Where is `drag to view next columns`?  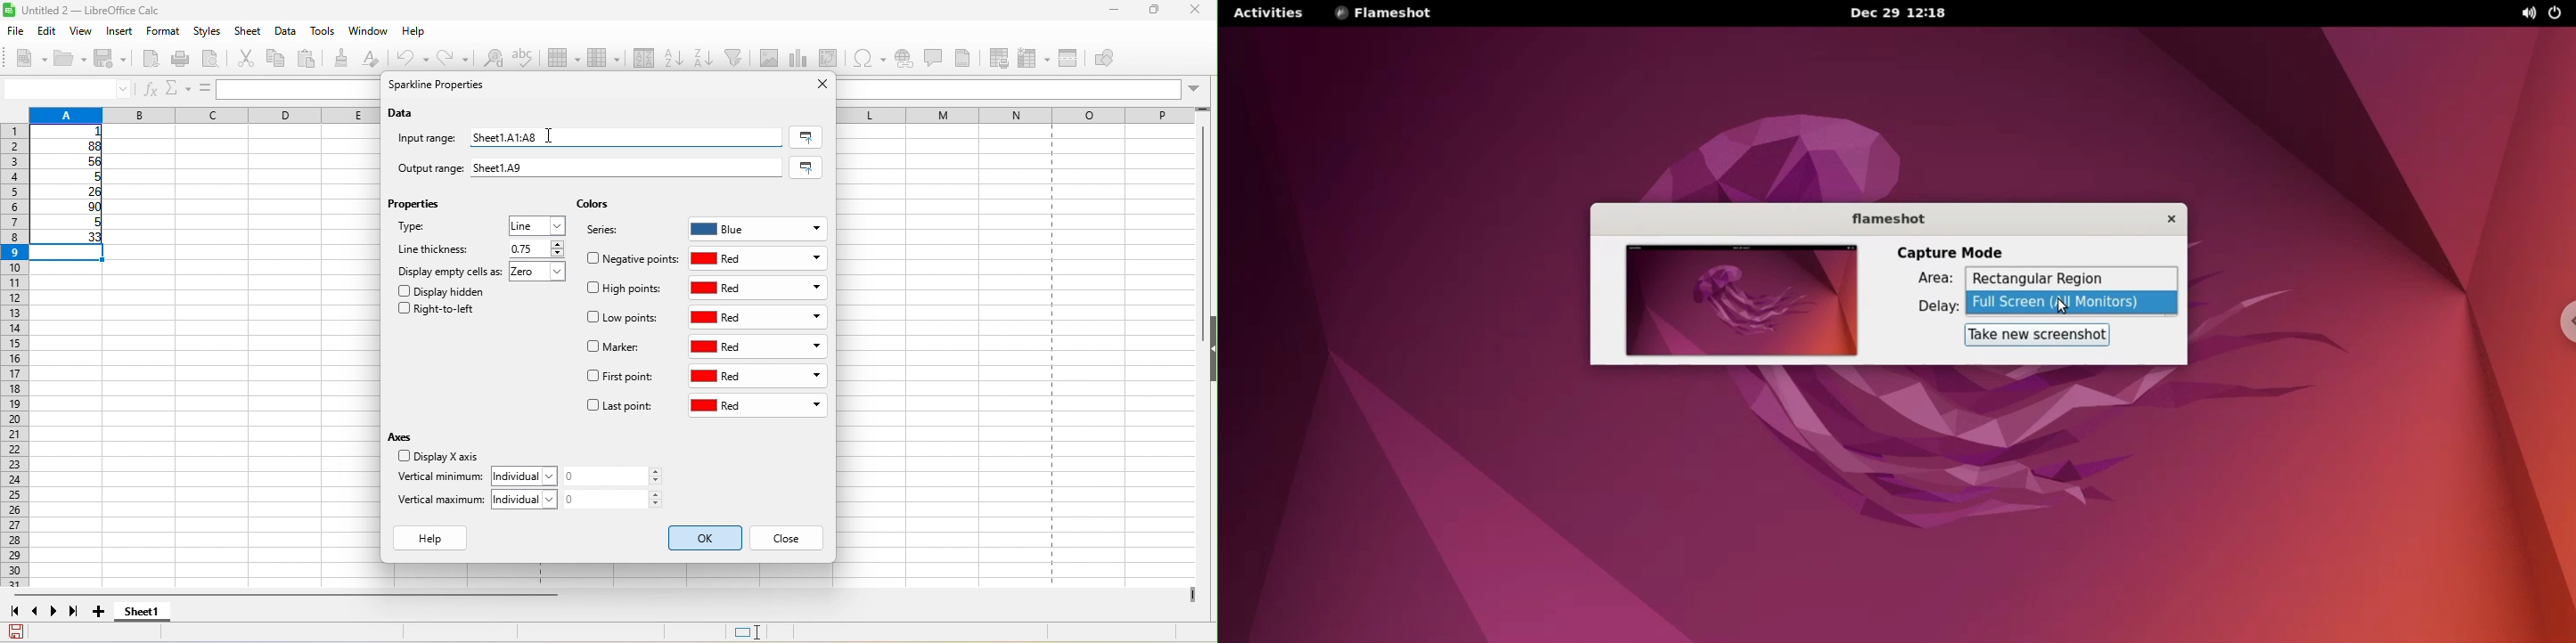
drag to view next columns is located at coordinates (1193, 595).